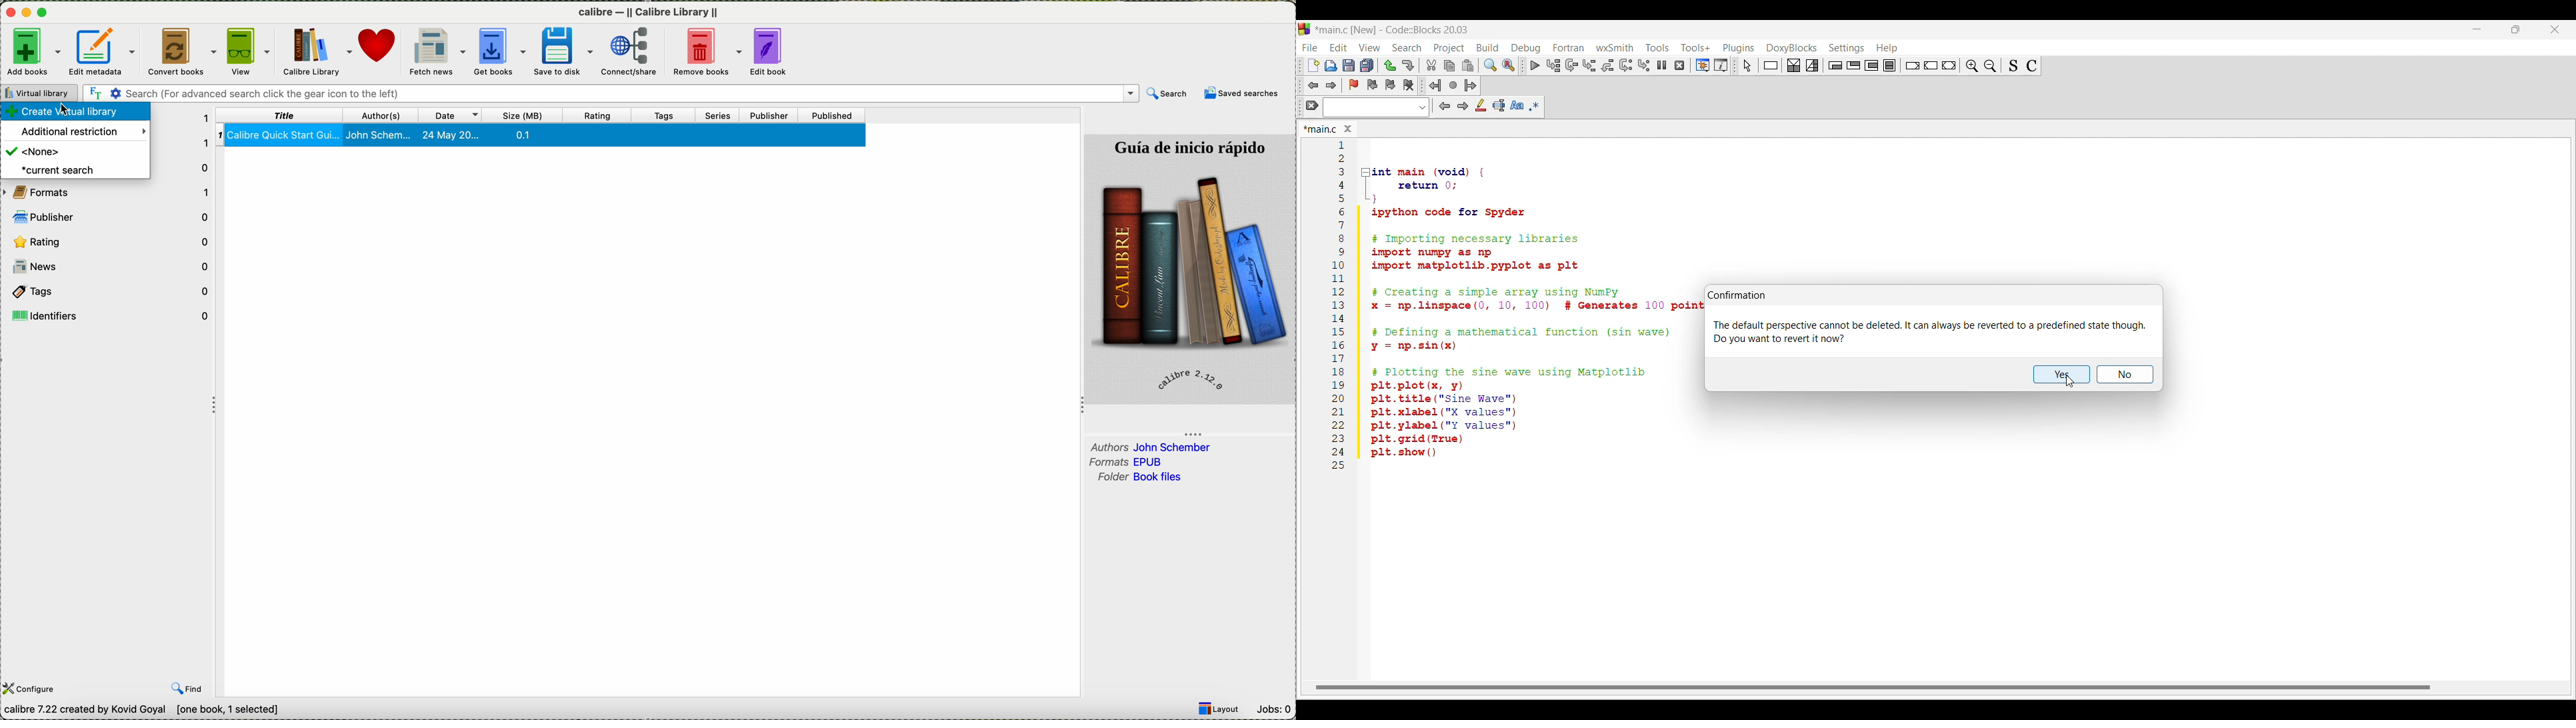 This screenshot has width=2576, height=728. Describe the element at coordinates (34, 153) in the screenshot. I see `none` at that location.